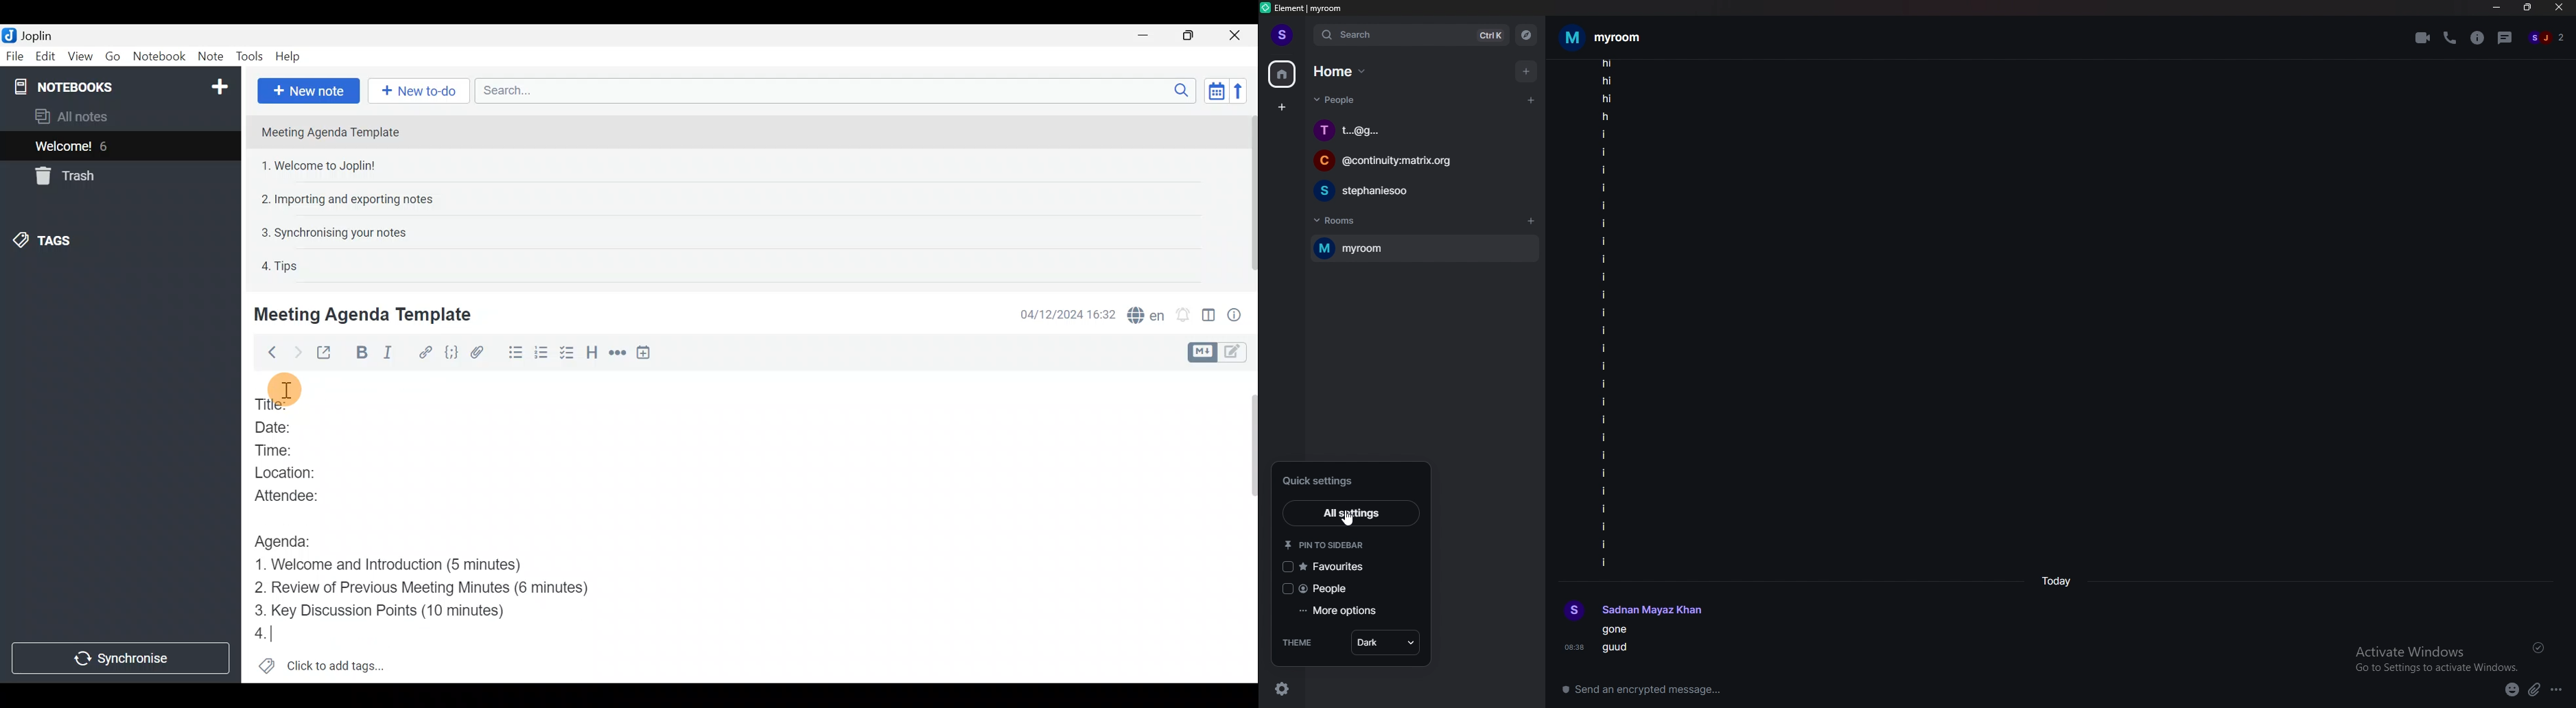 The image size is (2576, 728). What do you see at coordinates (1147, 313) in the screenshot?
I see `Spell checker` at bounding box center [1147, 313].